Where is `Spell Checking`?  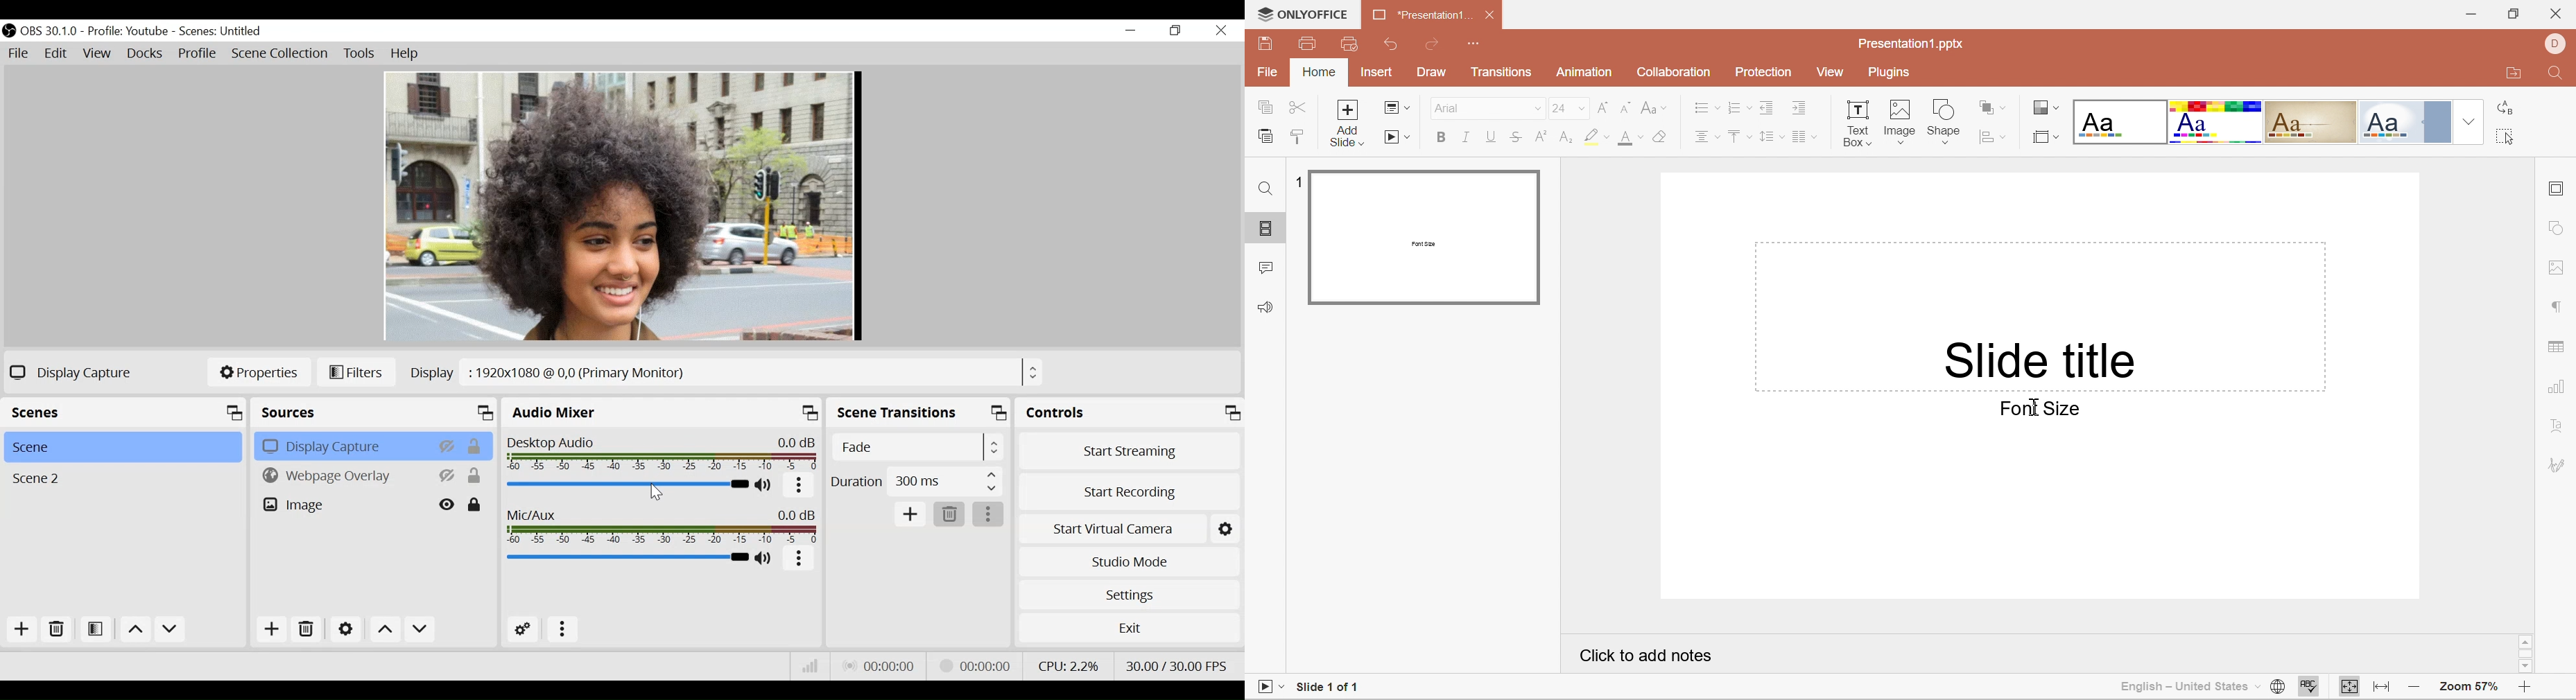 Spell Checking is located at coordinates (2310, 688).